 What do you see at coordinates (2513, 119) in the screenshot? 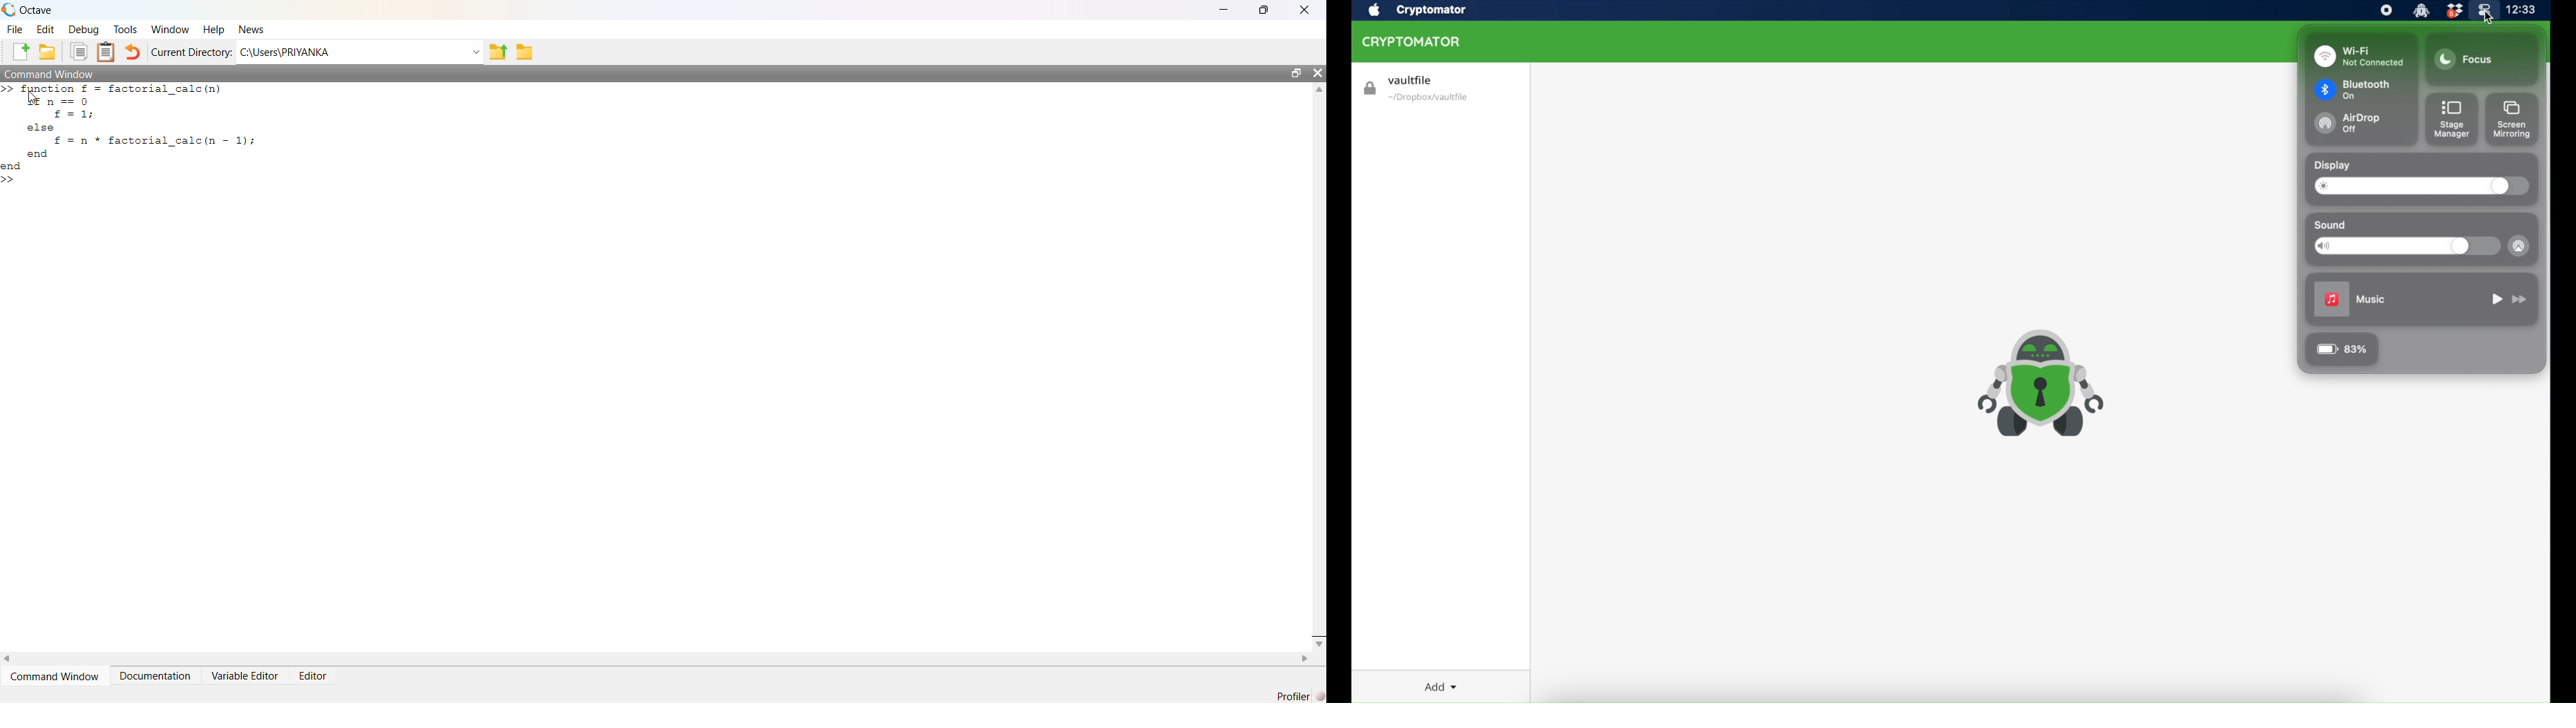
I see `screen mirroring` at bounding box center [2513, 119].